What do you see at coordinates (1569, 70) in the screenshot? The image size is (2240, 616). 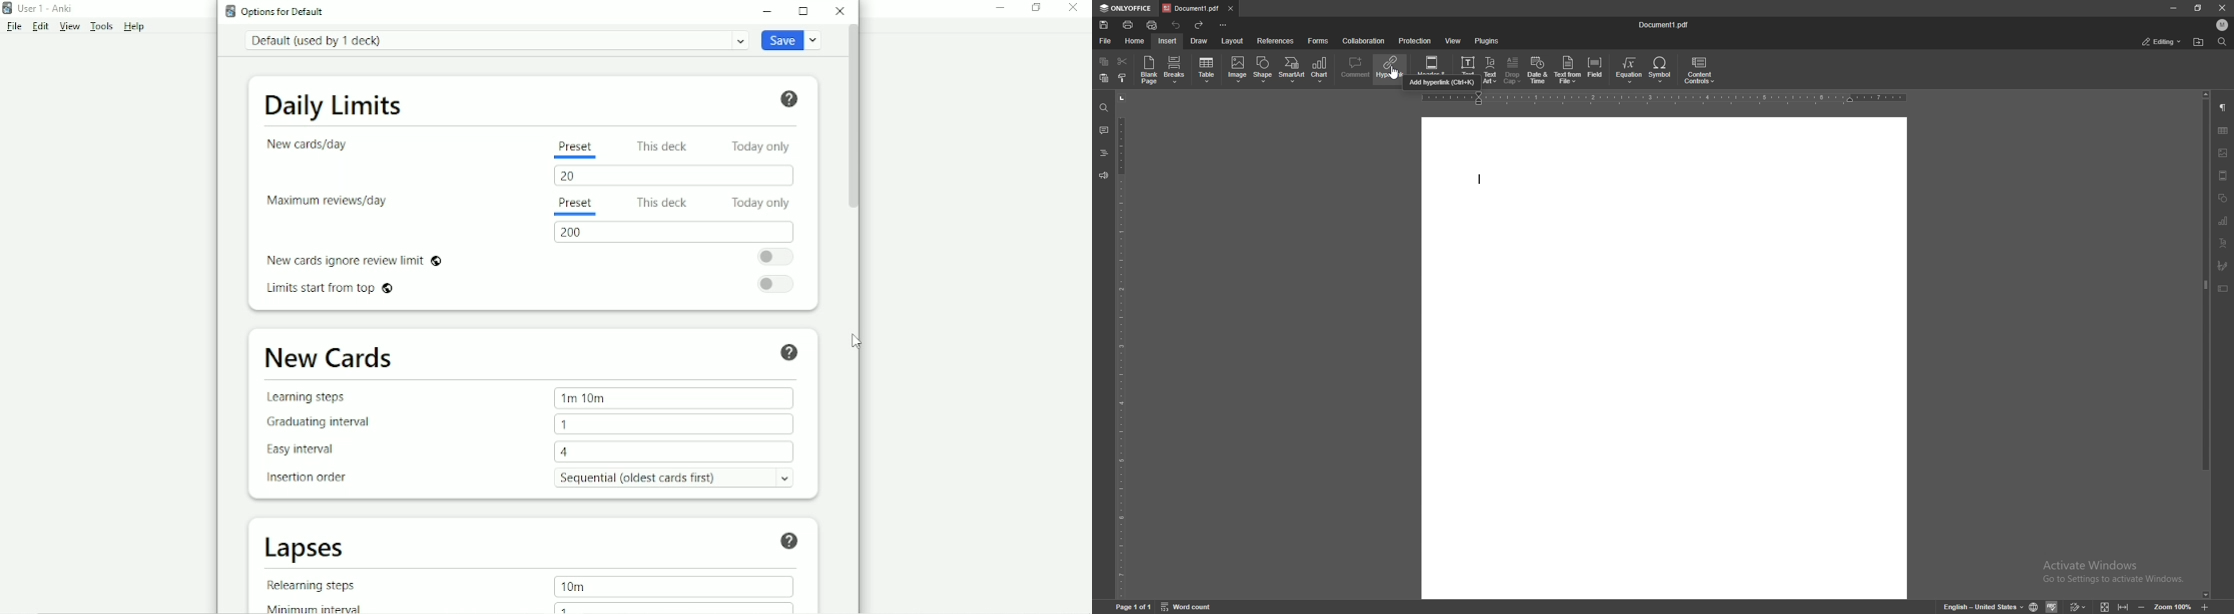 I see `text from file` at bounding box center [1569, 70].